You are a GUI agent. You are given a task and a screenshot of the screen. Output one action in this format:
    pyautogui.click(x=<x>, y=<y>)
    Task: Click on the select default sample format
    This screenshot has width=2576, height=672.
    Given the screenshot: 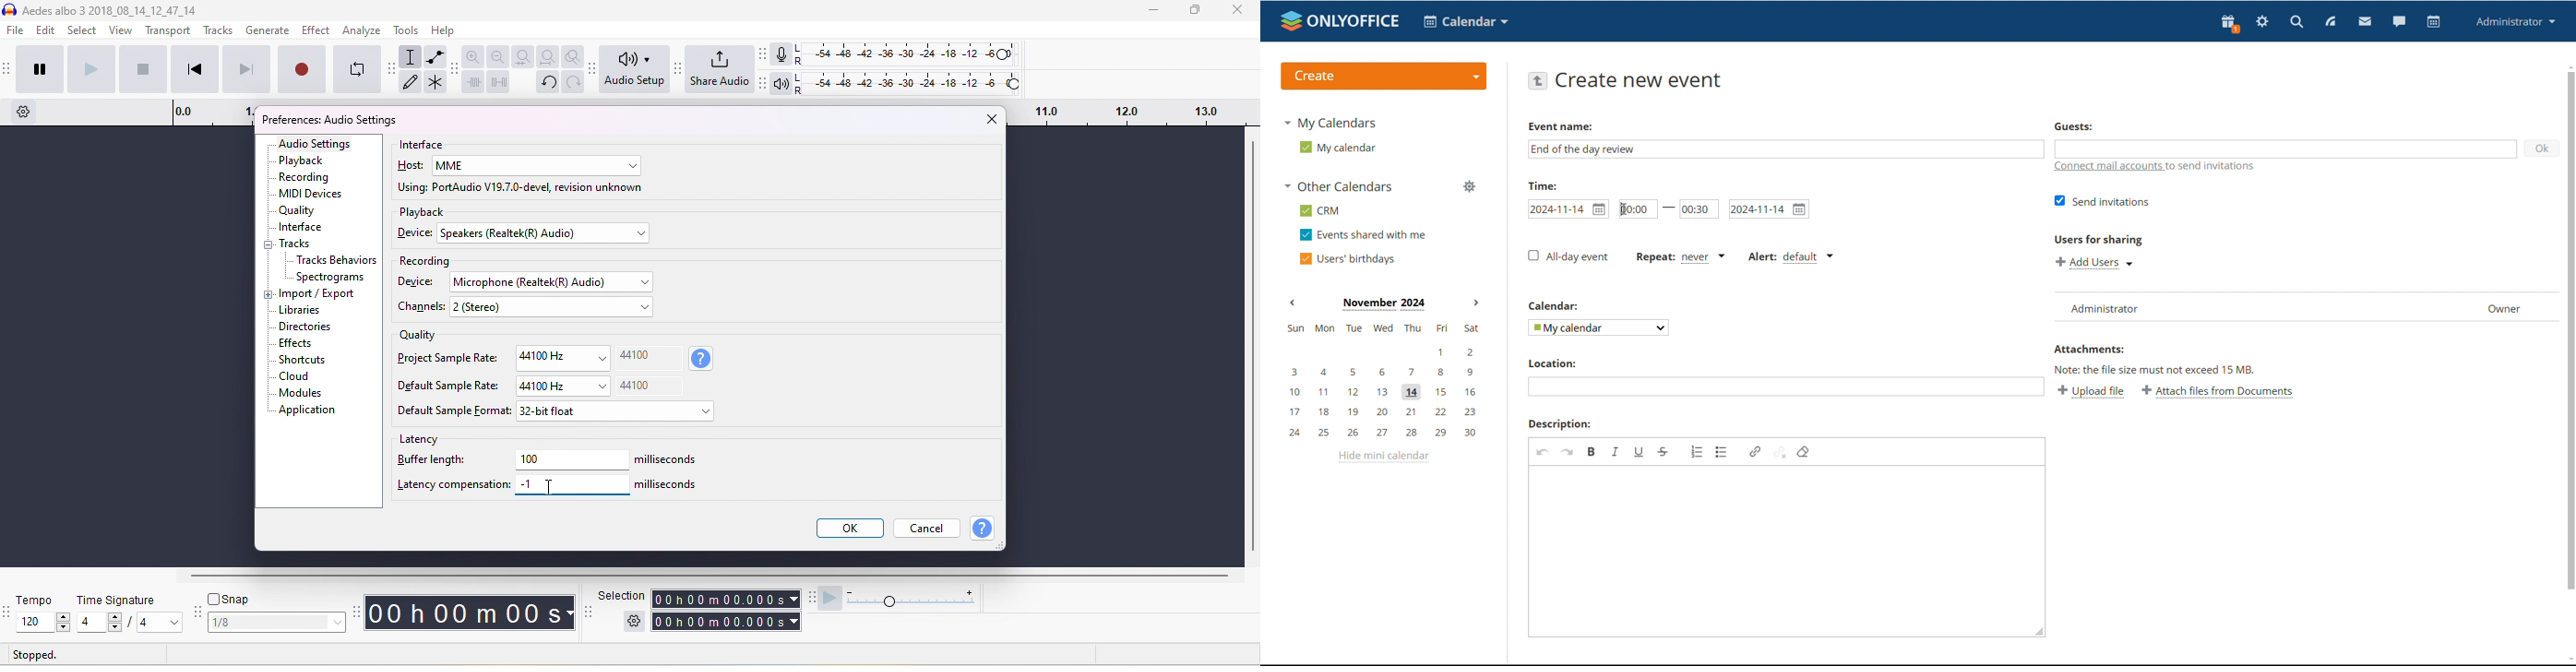 What is the action you would take?
    pyautogui.click(x=617, y=414)
    